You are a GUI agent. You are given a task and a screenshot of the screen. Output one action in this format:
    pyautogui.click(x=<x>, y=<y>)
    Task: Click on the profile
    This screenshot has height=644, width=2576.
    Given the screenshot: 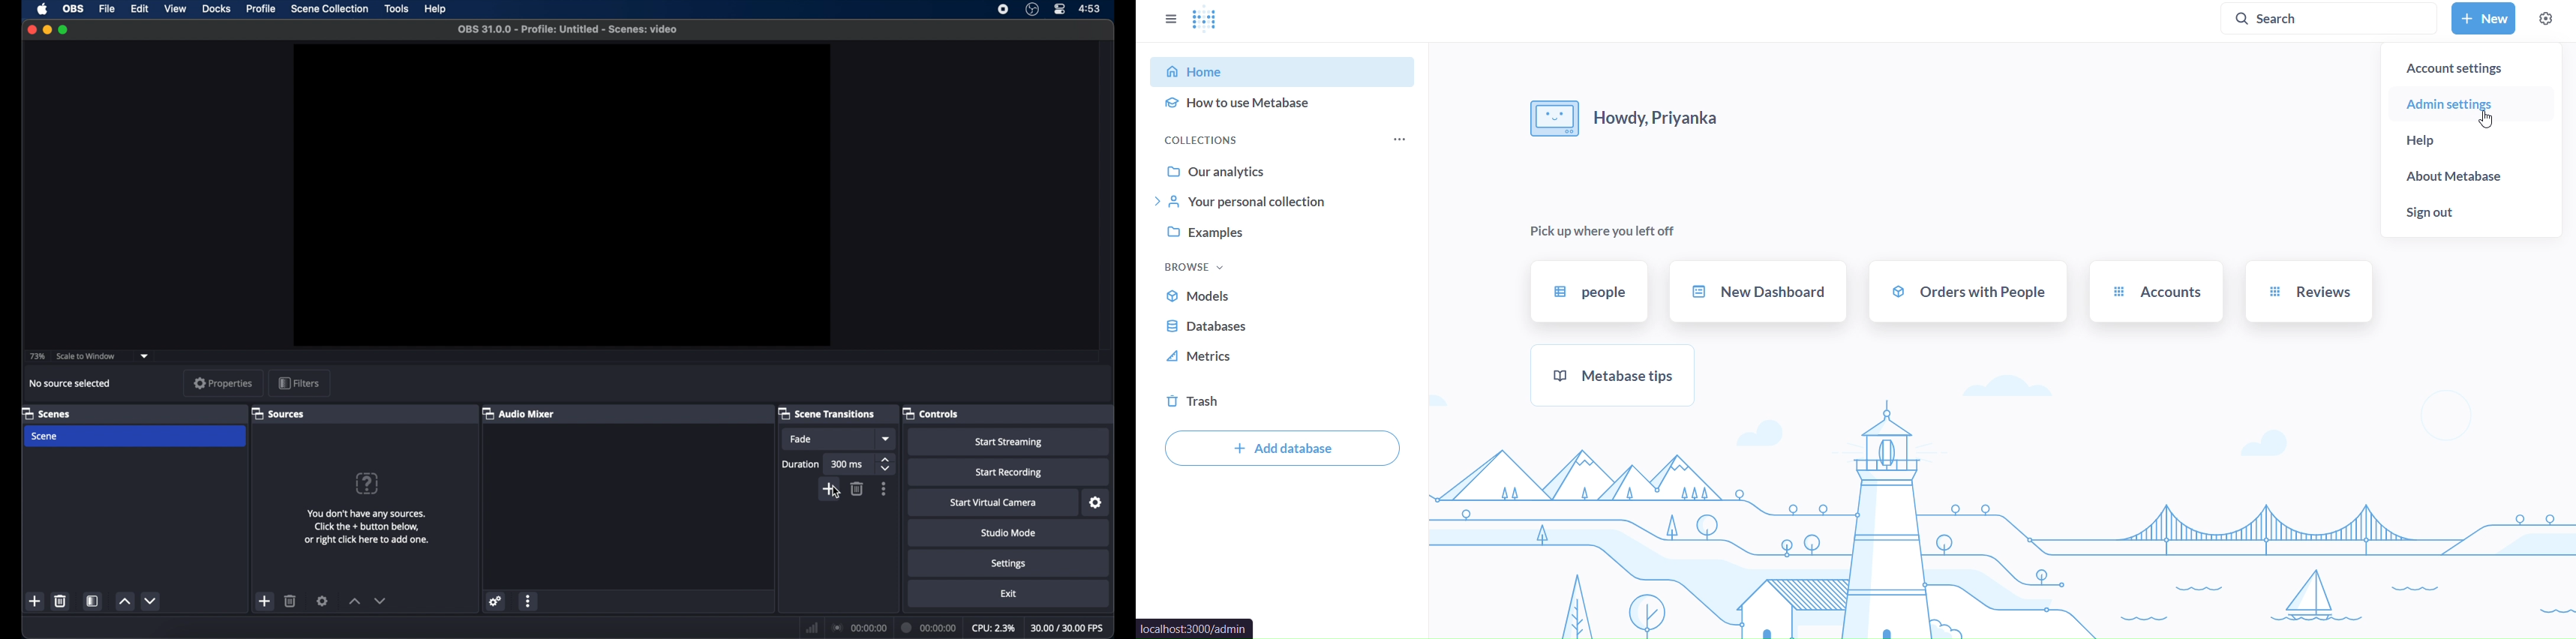 What is the action you would take?
    pyautogui.click(x=260, y=9)
    